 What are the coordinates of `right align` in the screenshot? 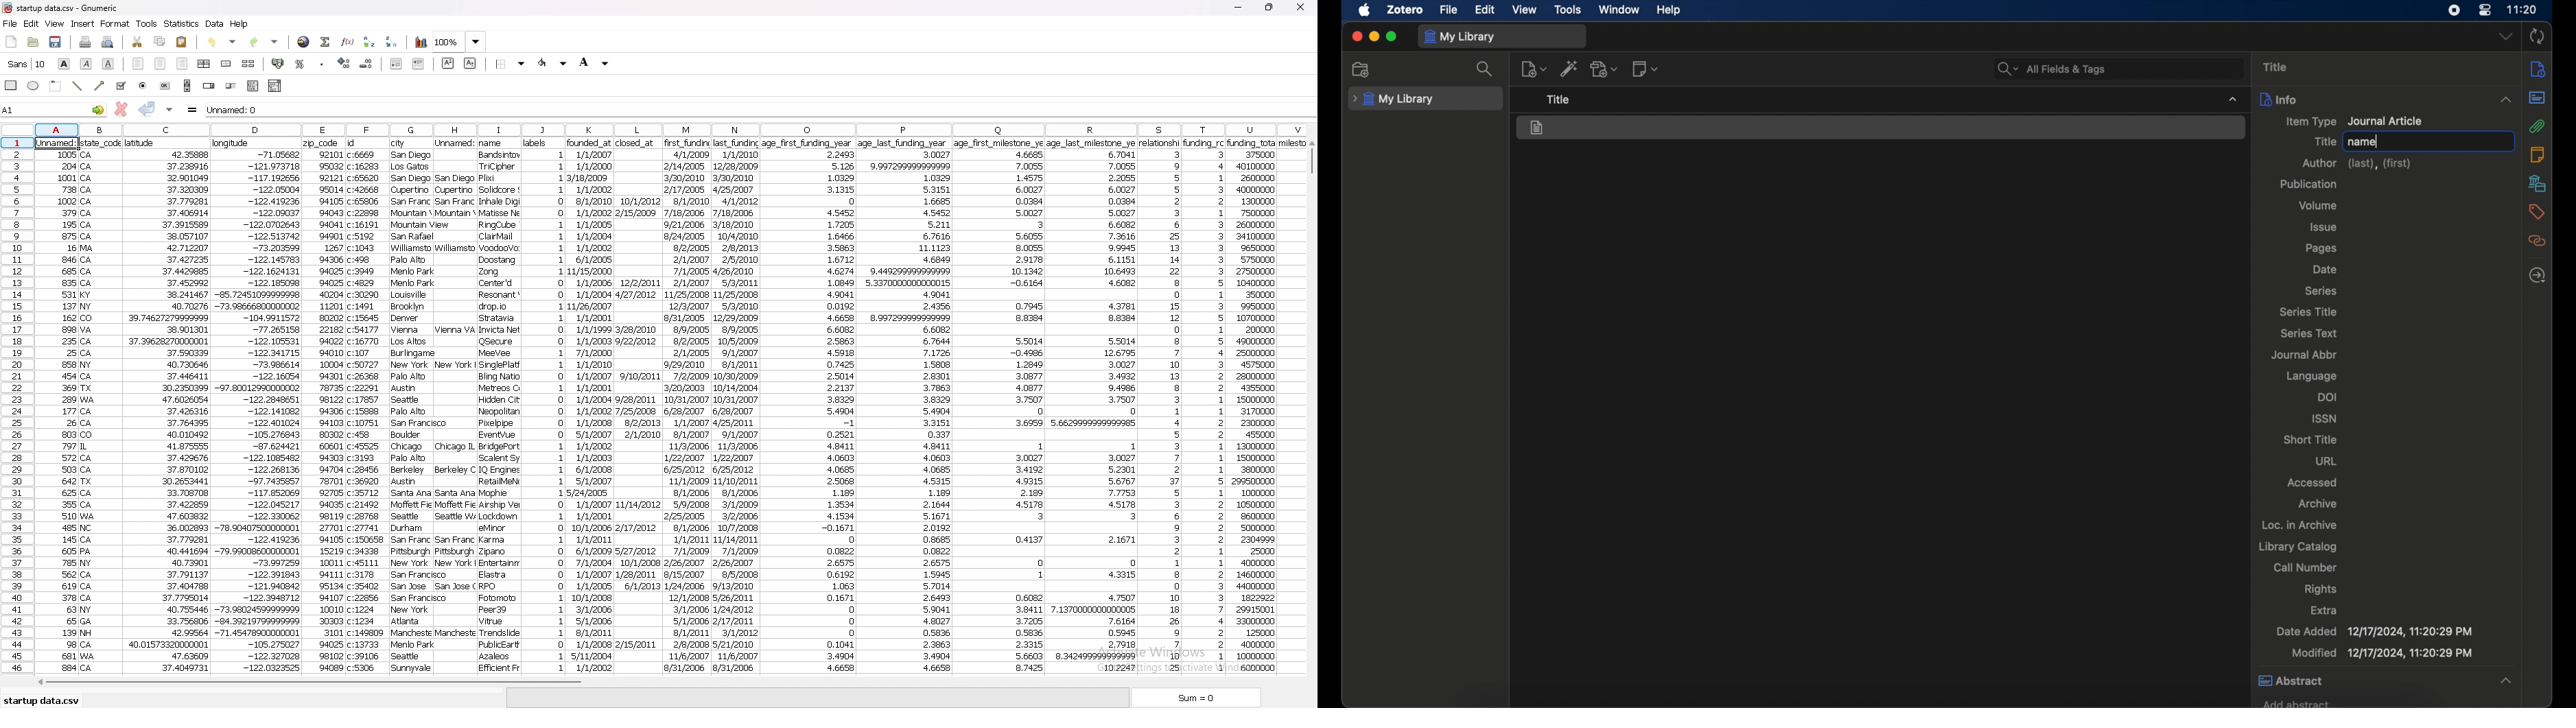 It's located at (182, 63).